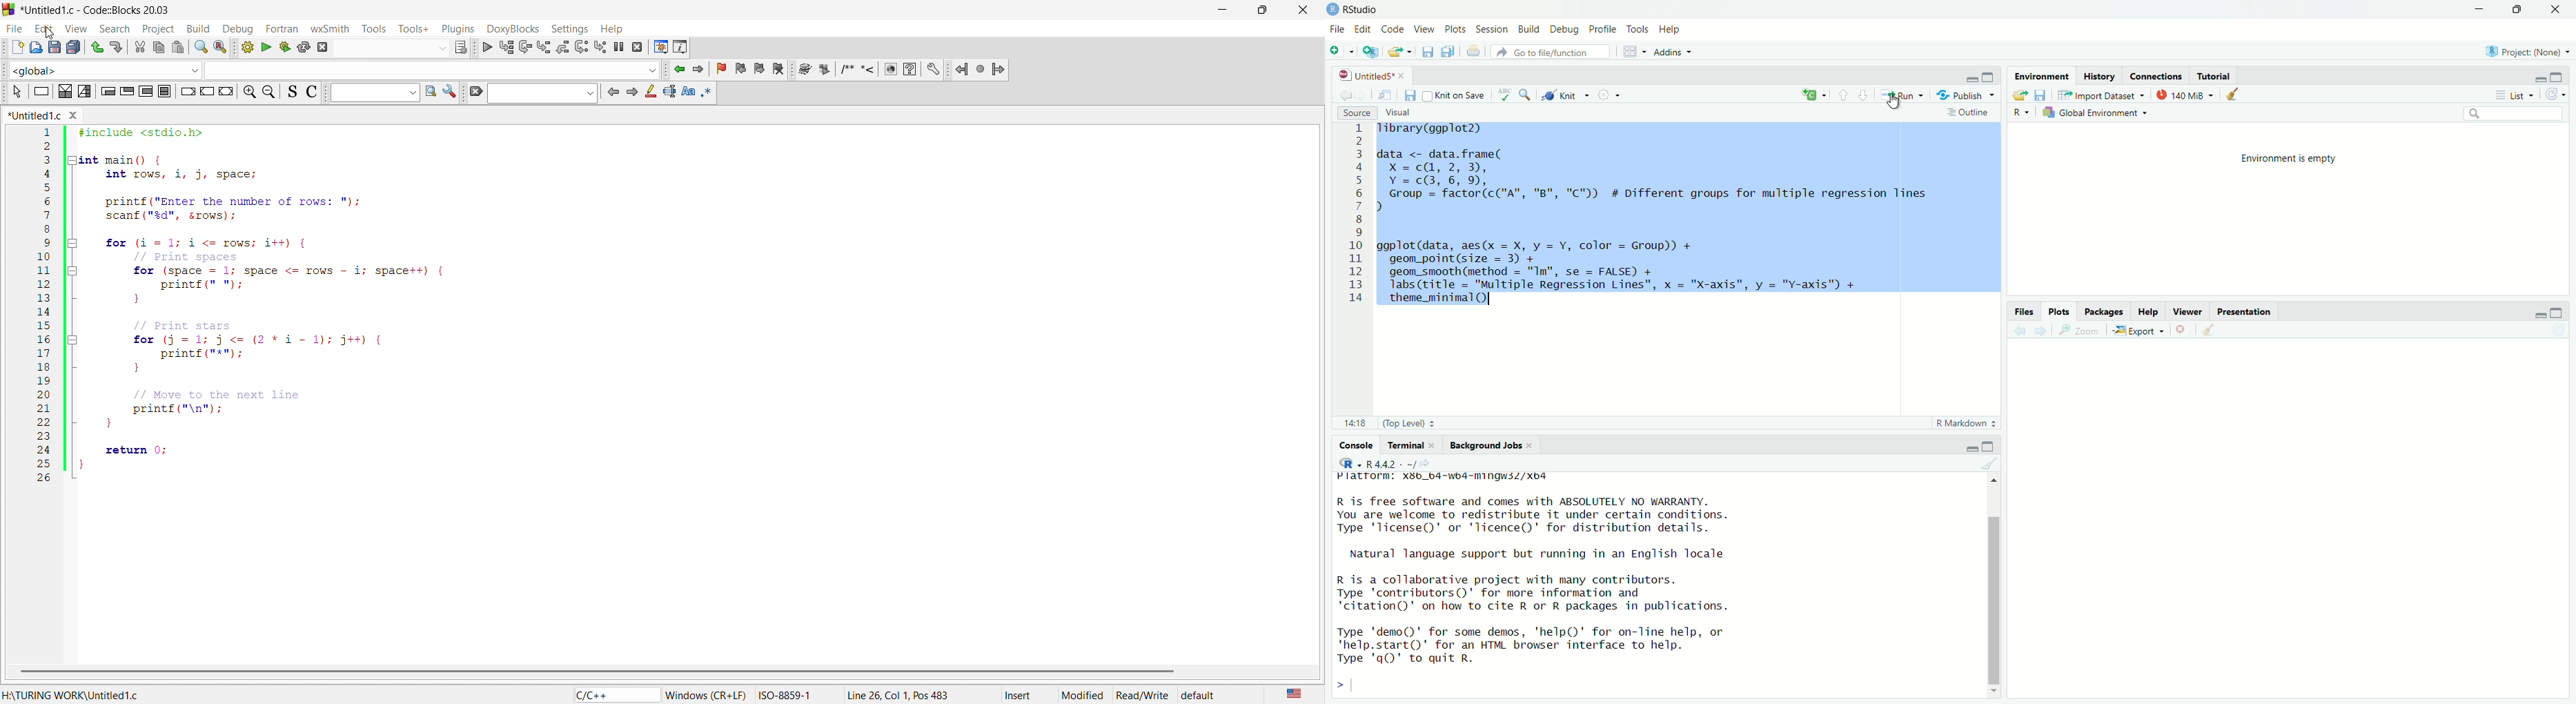  I want to click on maximise, so click(2562, 78).